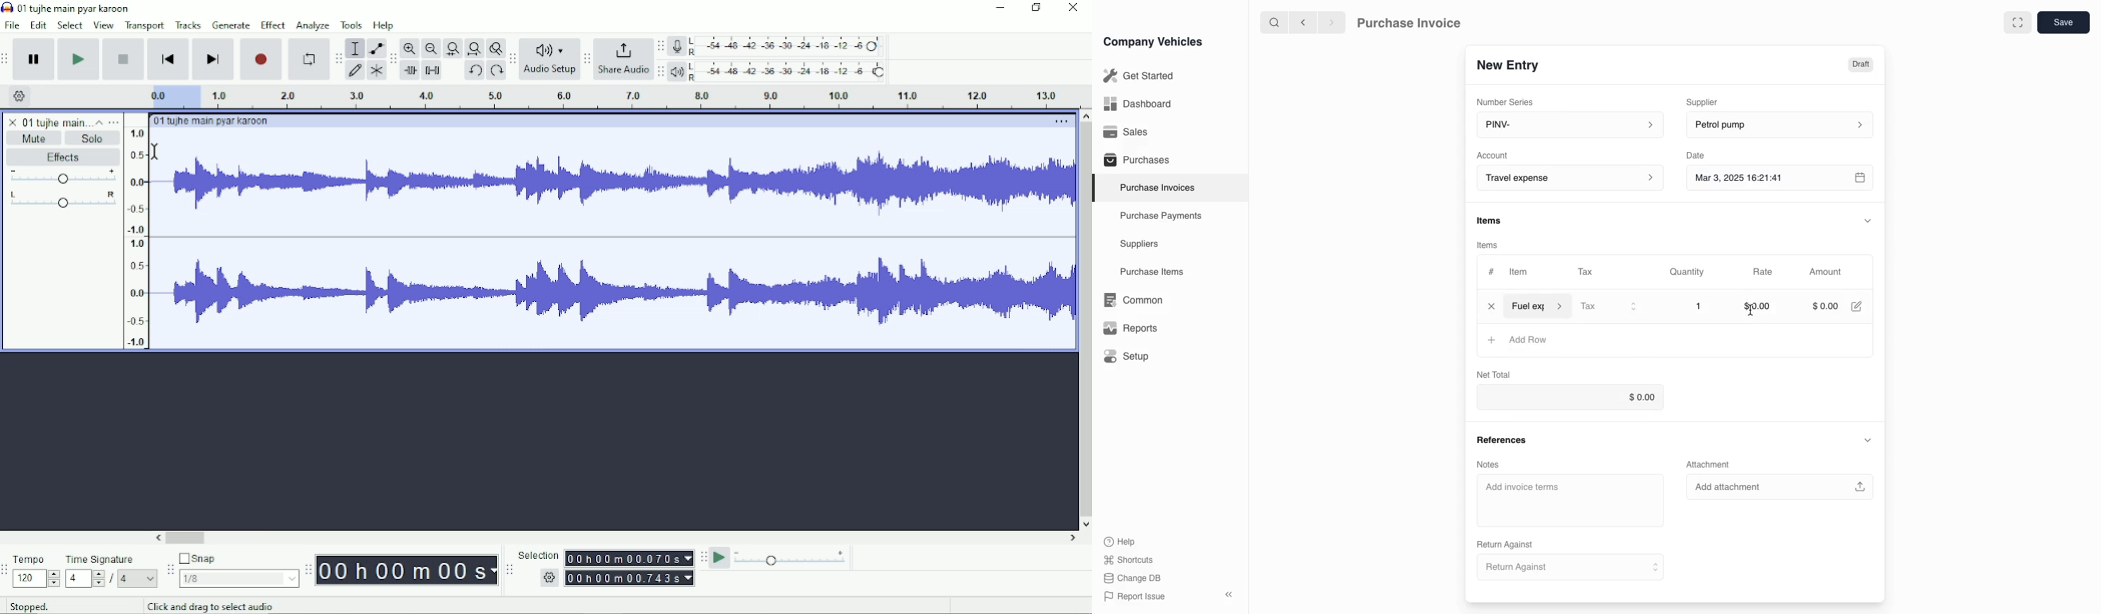  Describe the element at coordinates (1869, 219) in the screenshot. I see `collapse` at that location.